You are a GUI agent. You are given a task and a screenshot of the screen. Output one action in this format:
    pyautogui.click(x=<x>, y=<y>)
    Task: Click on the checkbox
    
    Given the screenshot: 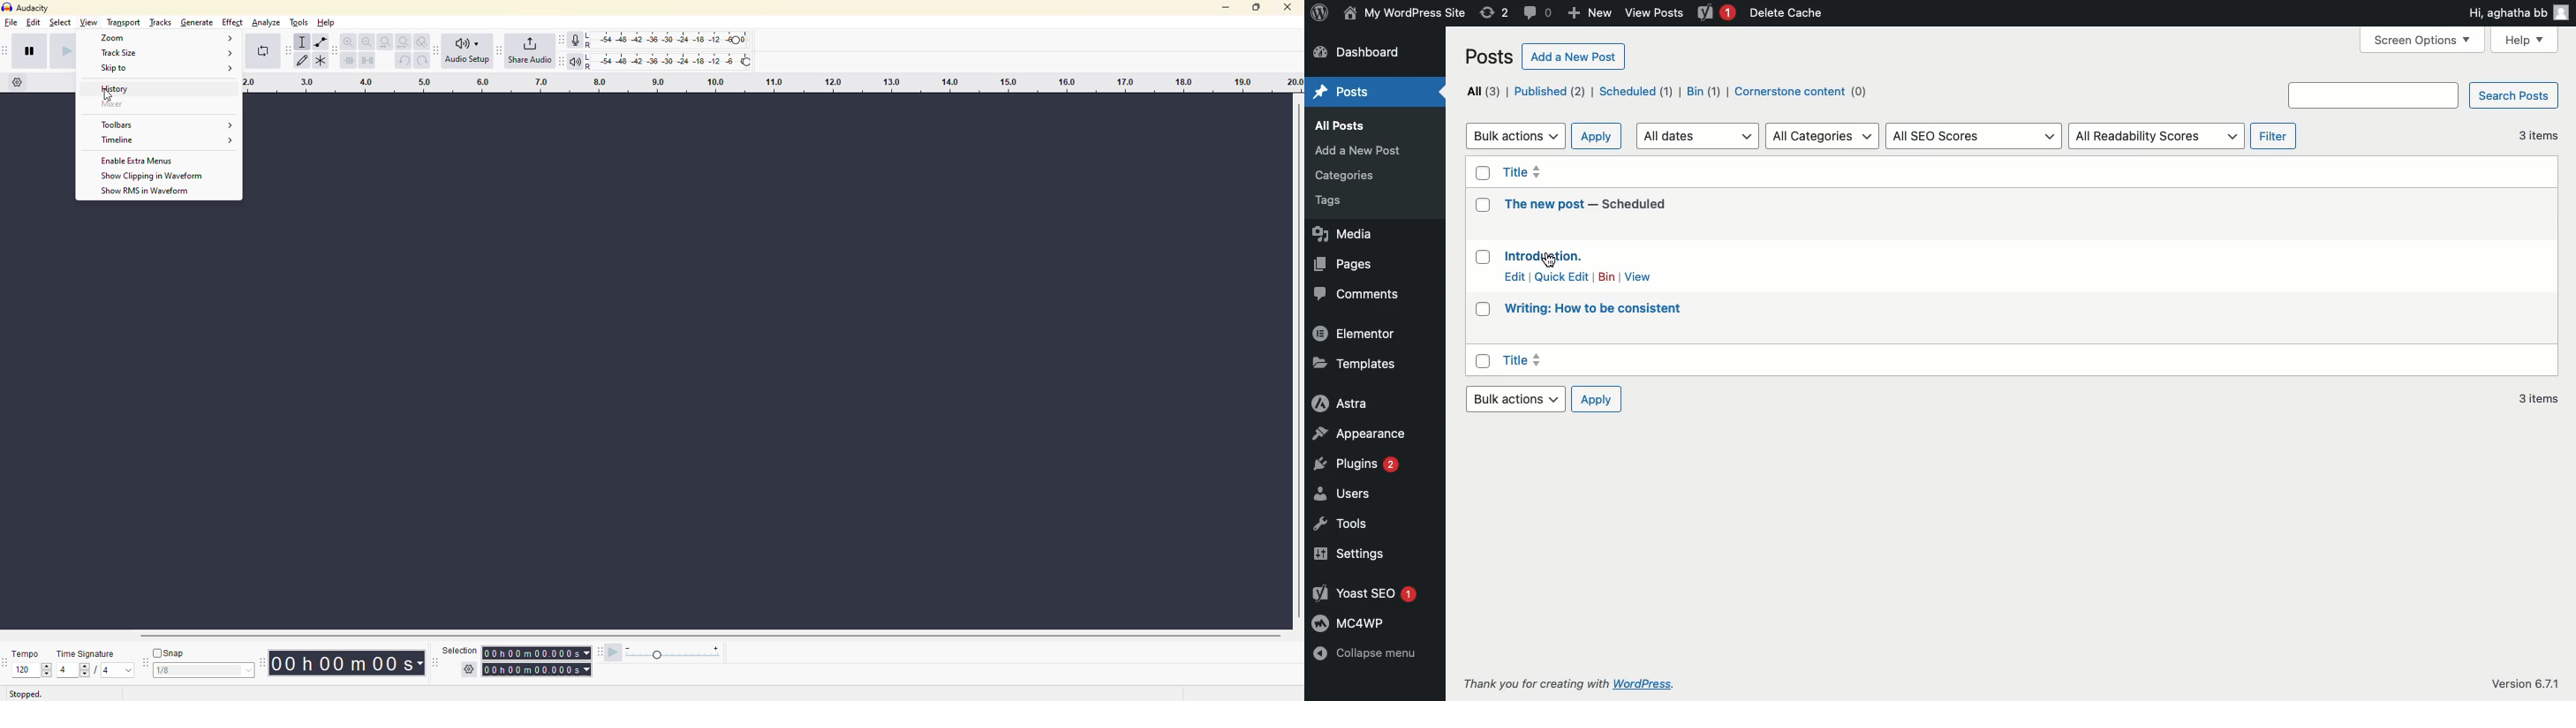 What is the action you would take?
    pyautogui.click(x=1484, y=204)
    